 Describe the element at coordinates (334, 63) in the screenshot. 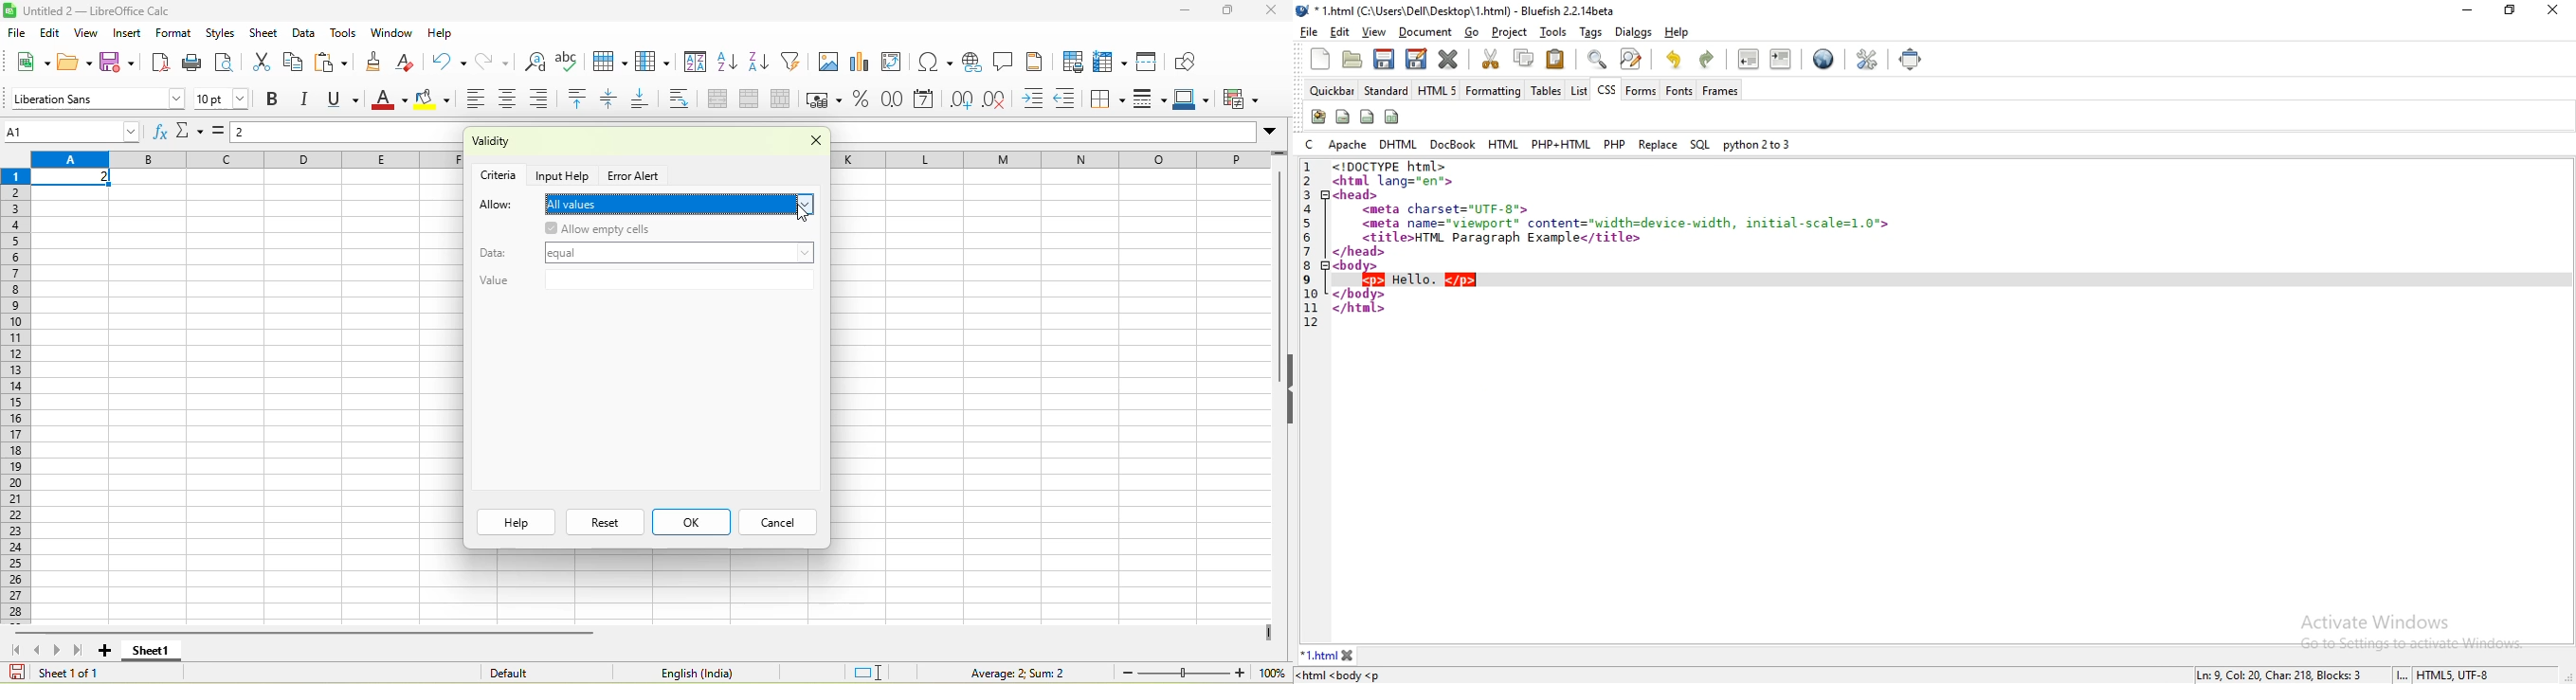

I see `paste` at that location.